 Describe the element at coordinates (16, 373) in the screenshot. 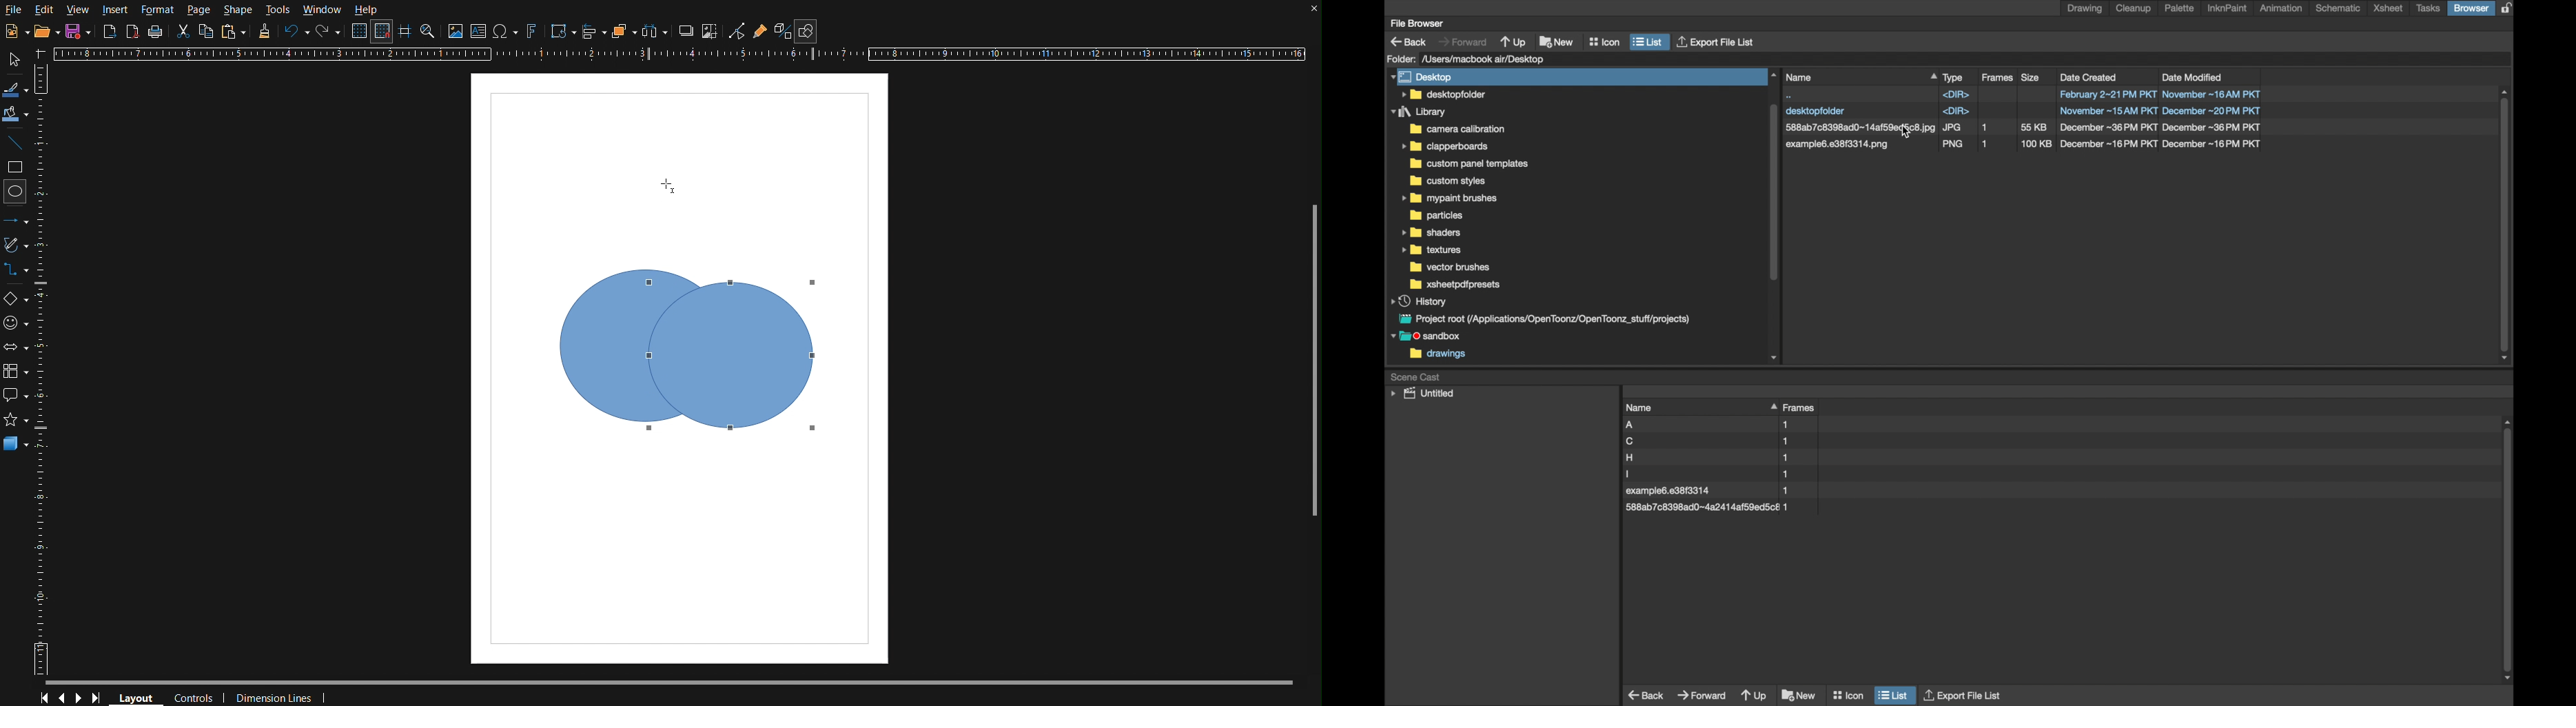

I see `Flowchart` at that location.